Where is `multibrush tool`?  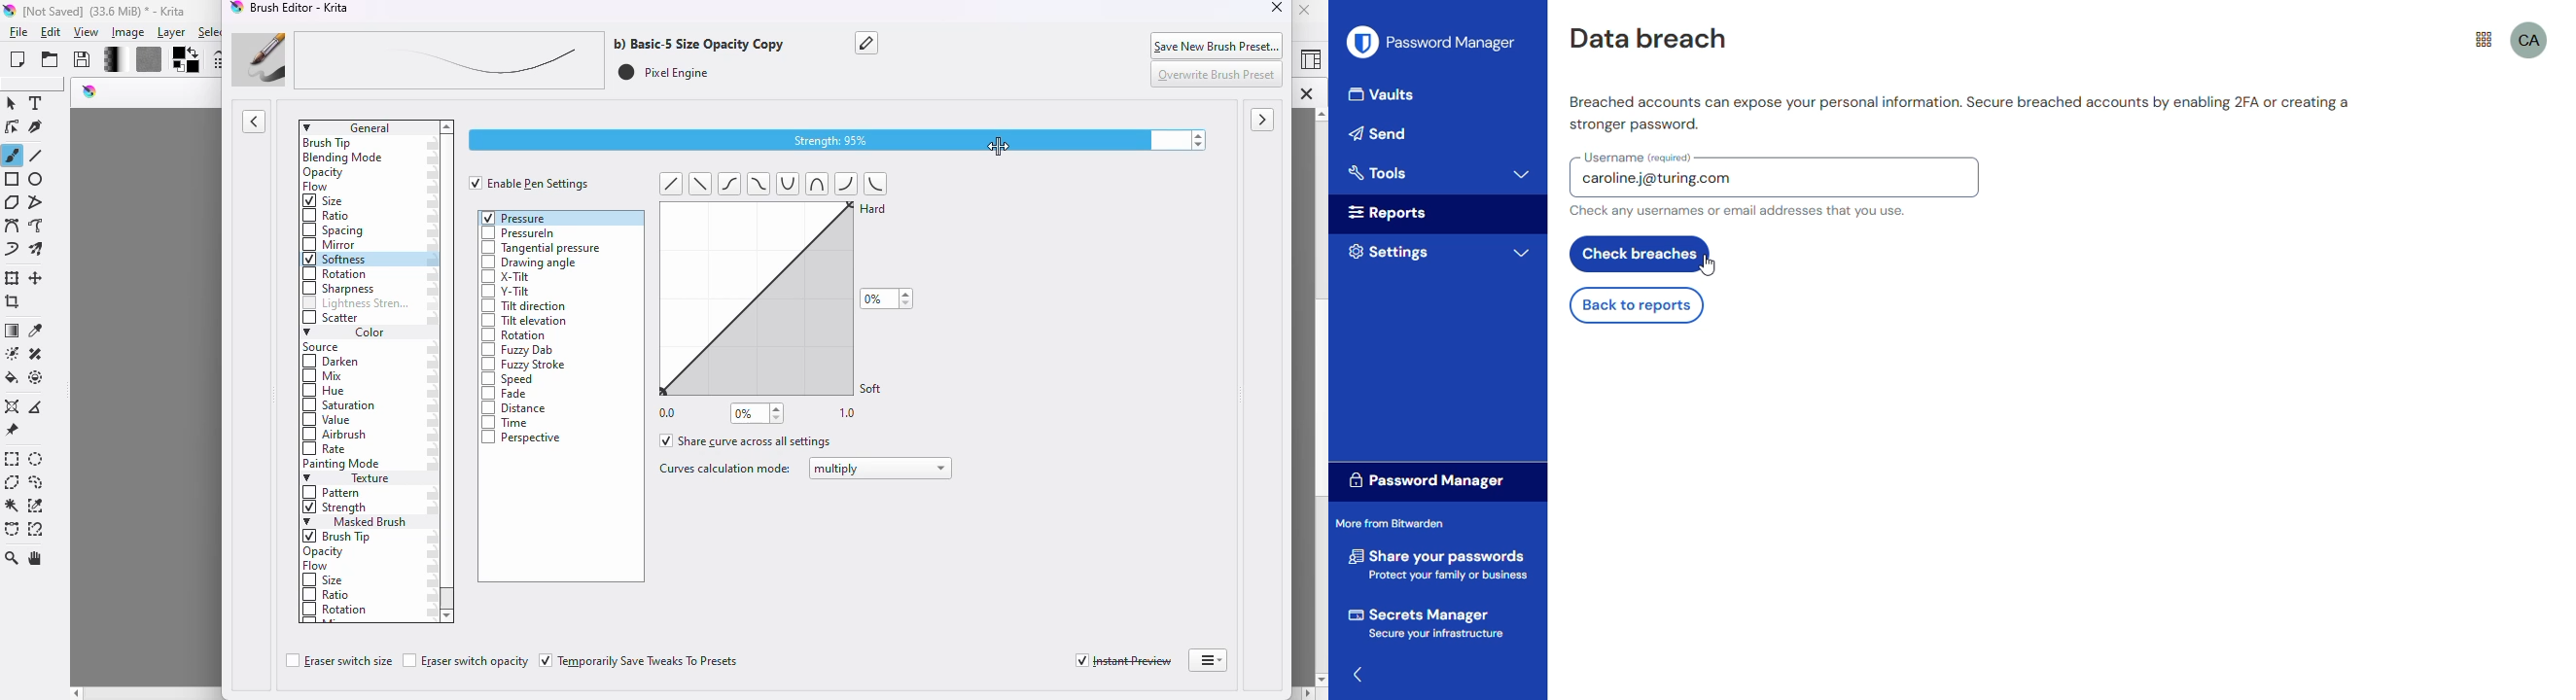 multibrush tool is located at coordinates (39, 250).